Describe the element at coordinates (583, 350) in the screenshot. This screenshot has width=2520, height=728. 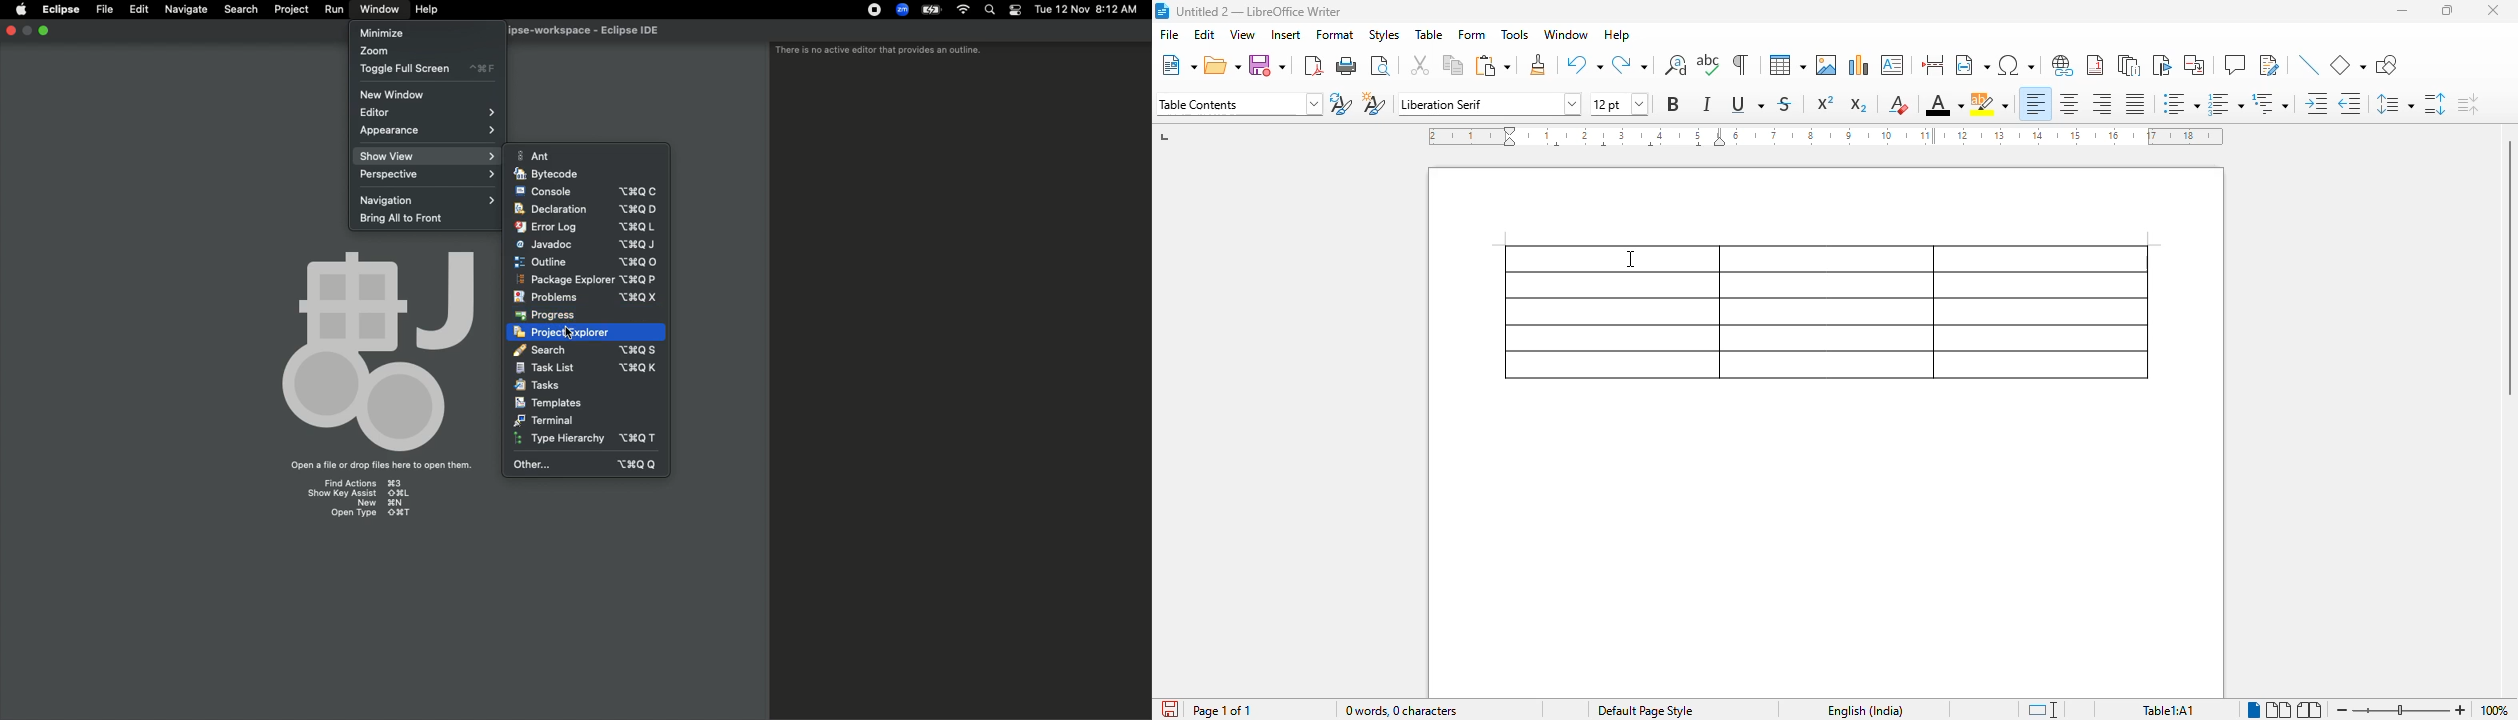
I see `Search` at that location.